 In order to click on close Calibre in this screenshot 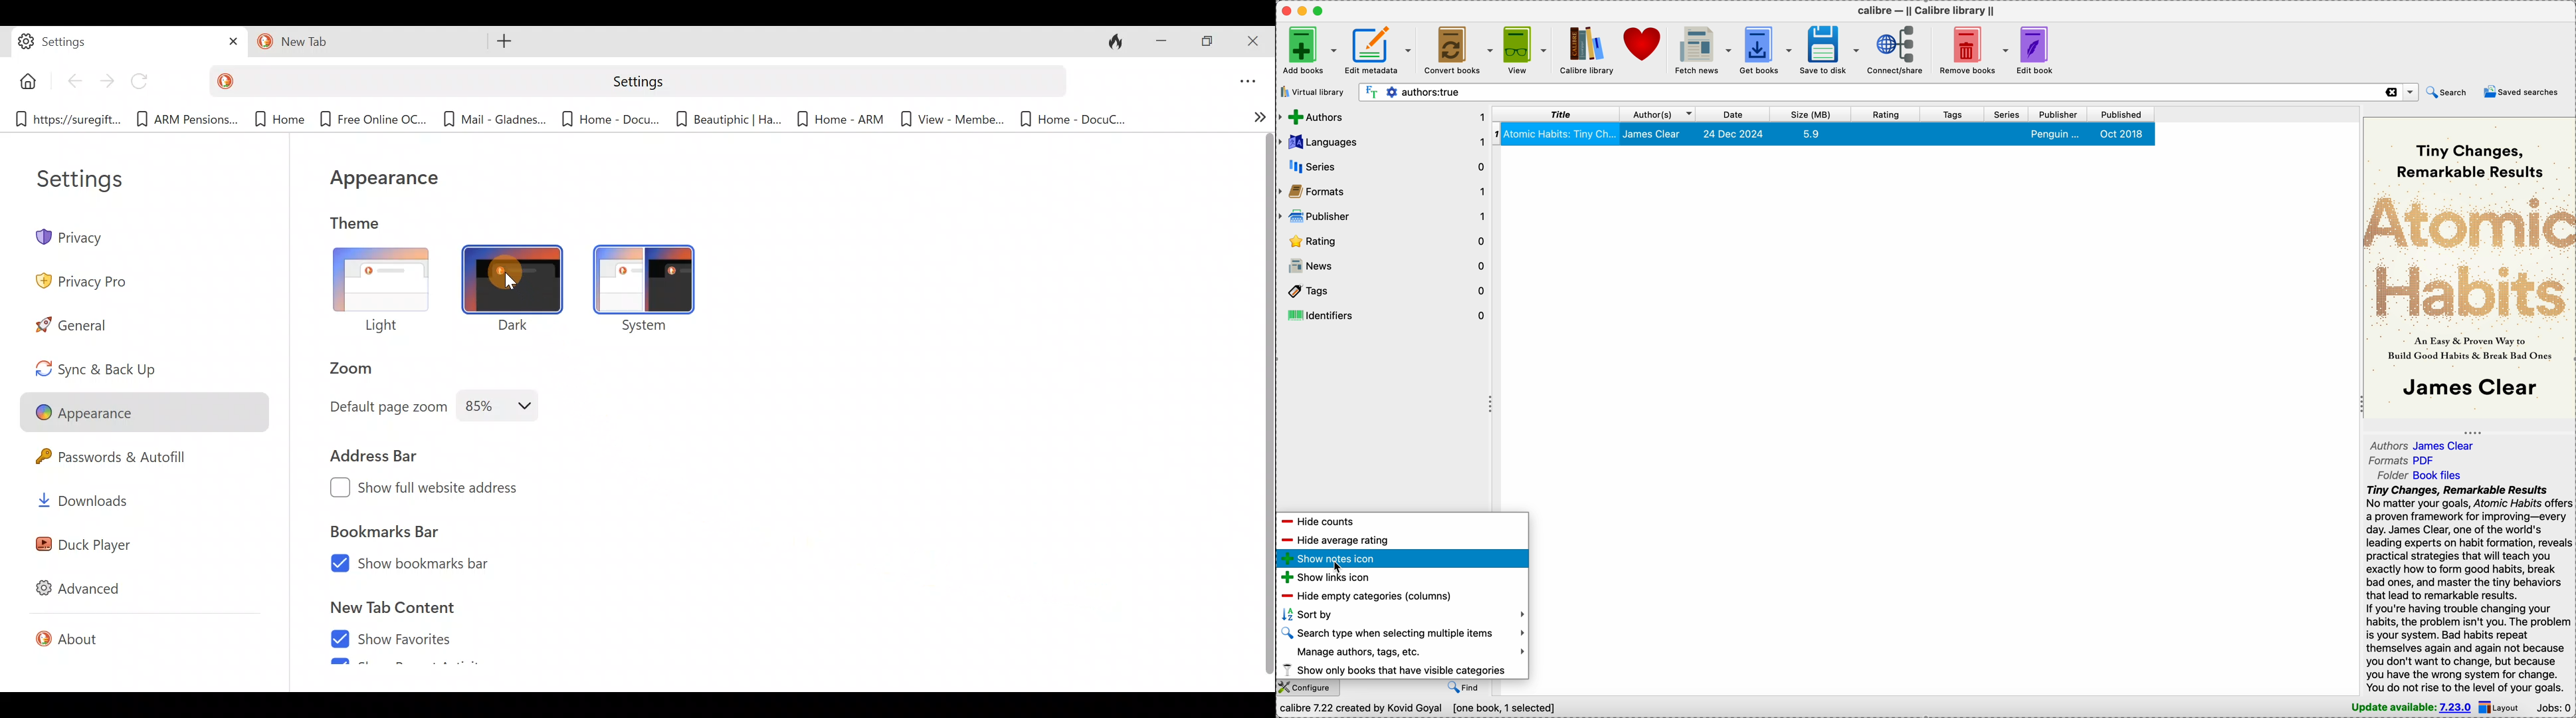, I will do `click(1285, 10)`.